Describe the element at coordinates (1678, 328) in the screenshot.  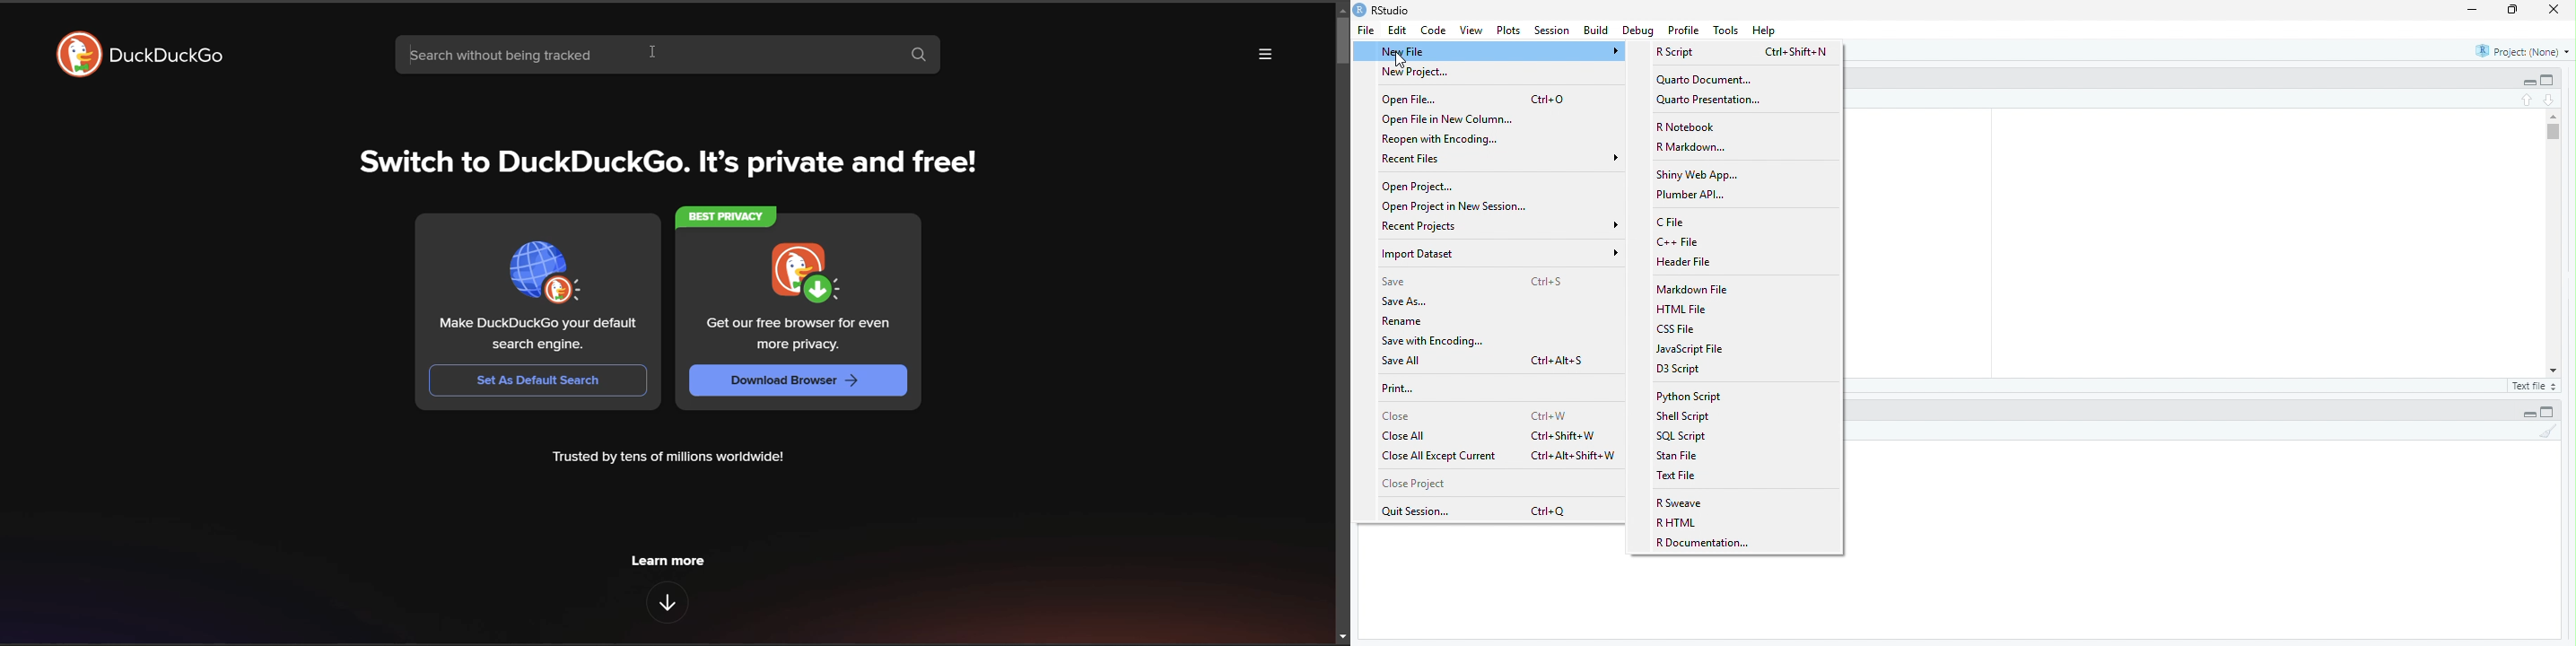
I see `CSS File` at that location.